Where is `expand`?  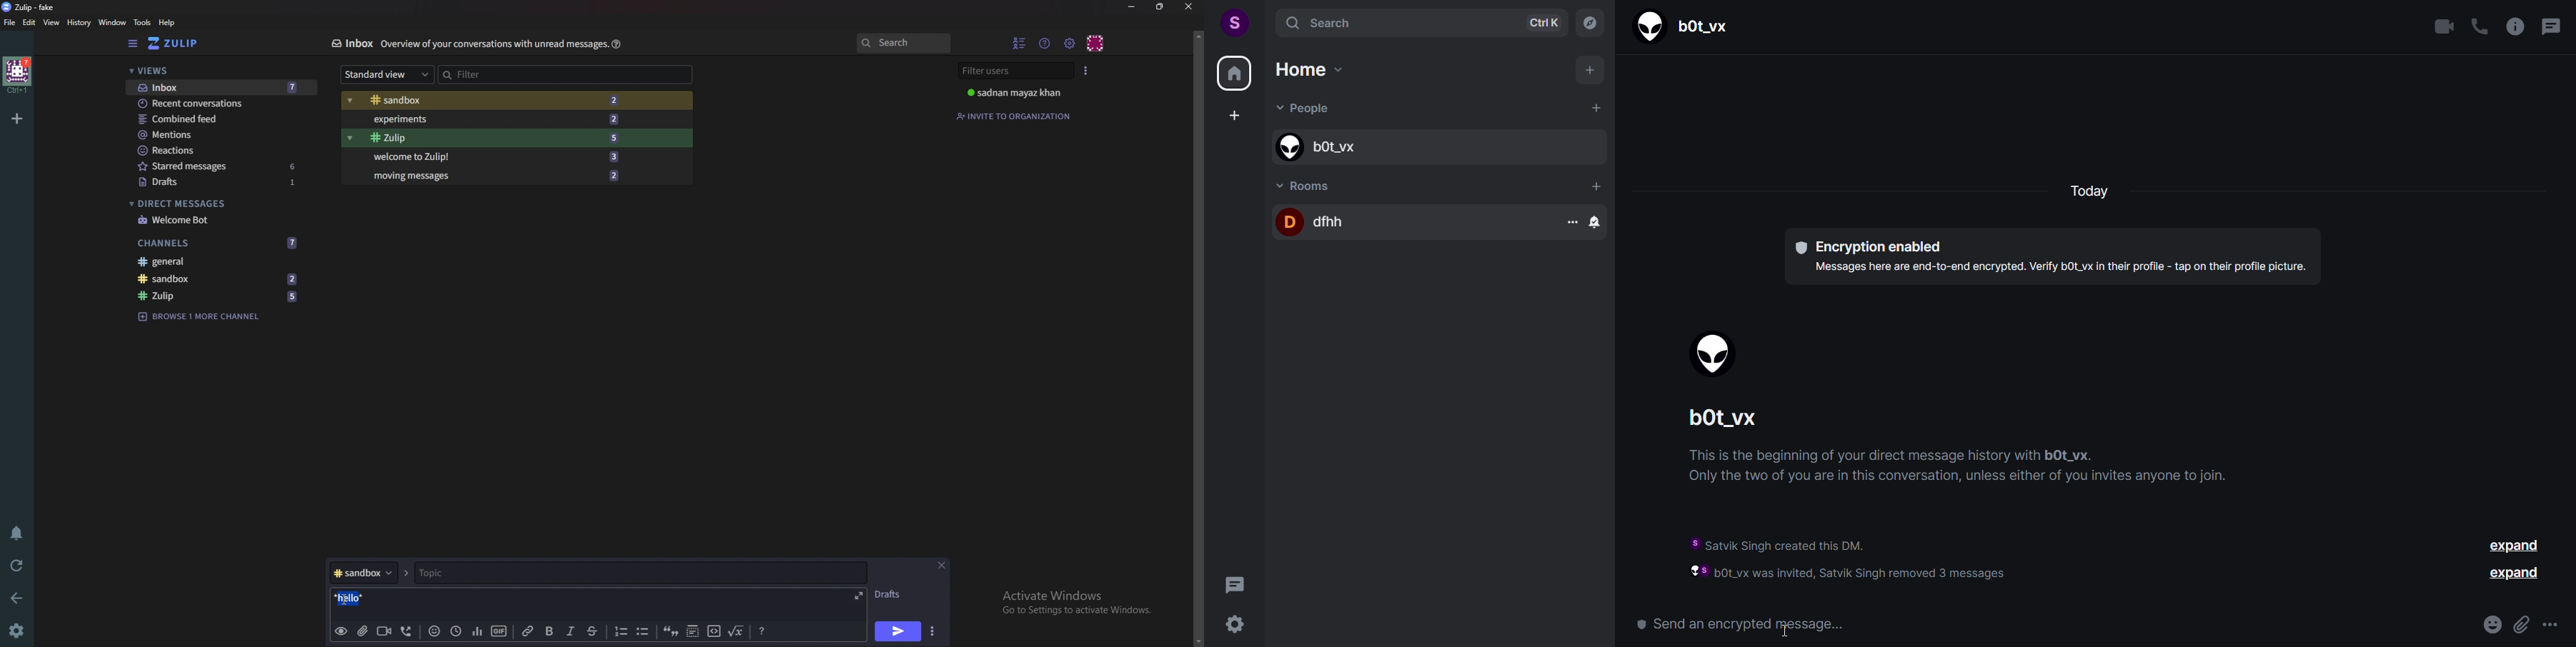 expand is located at coordinates (2515, 545).